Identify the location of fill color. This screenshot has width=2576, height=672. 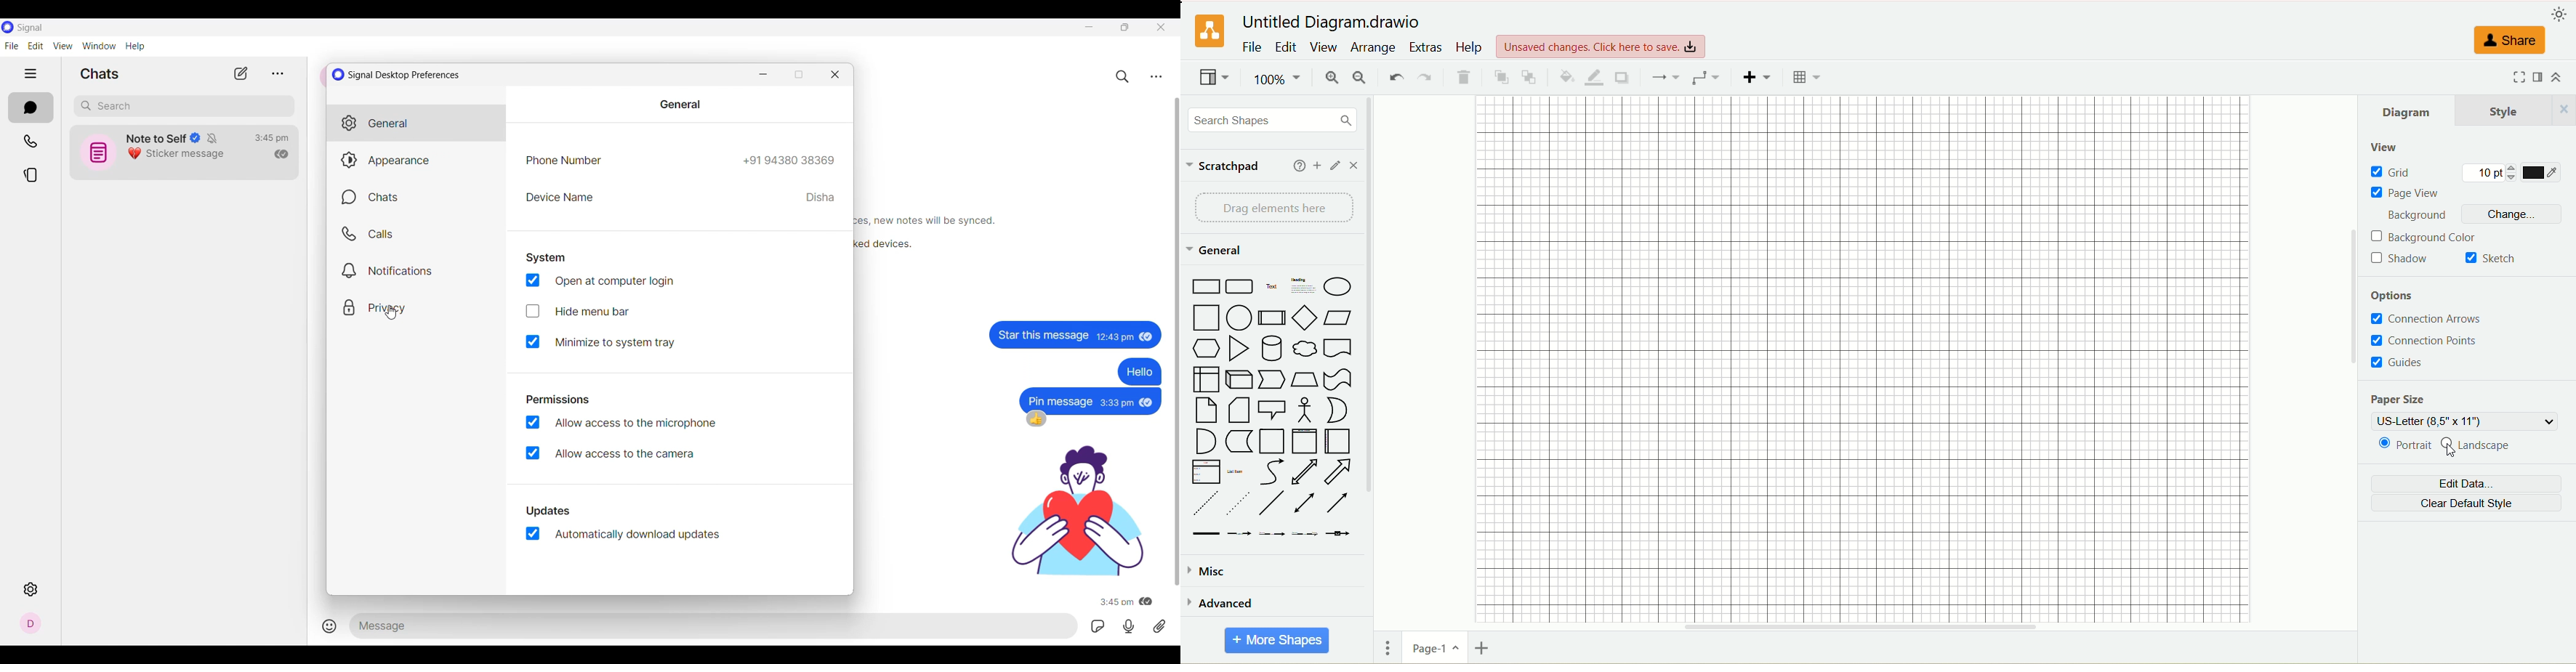
(1564, 76).